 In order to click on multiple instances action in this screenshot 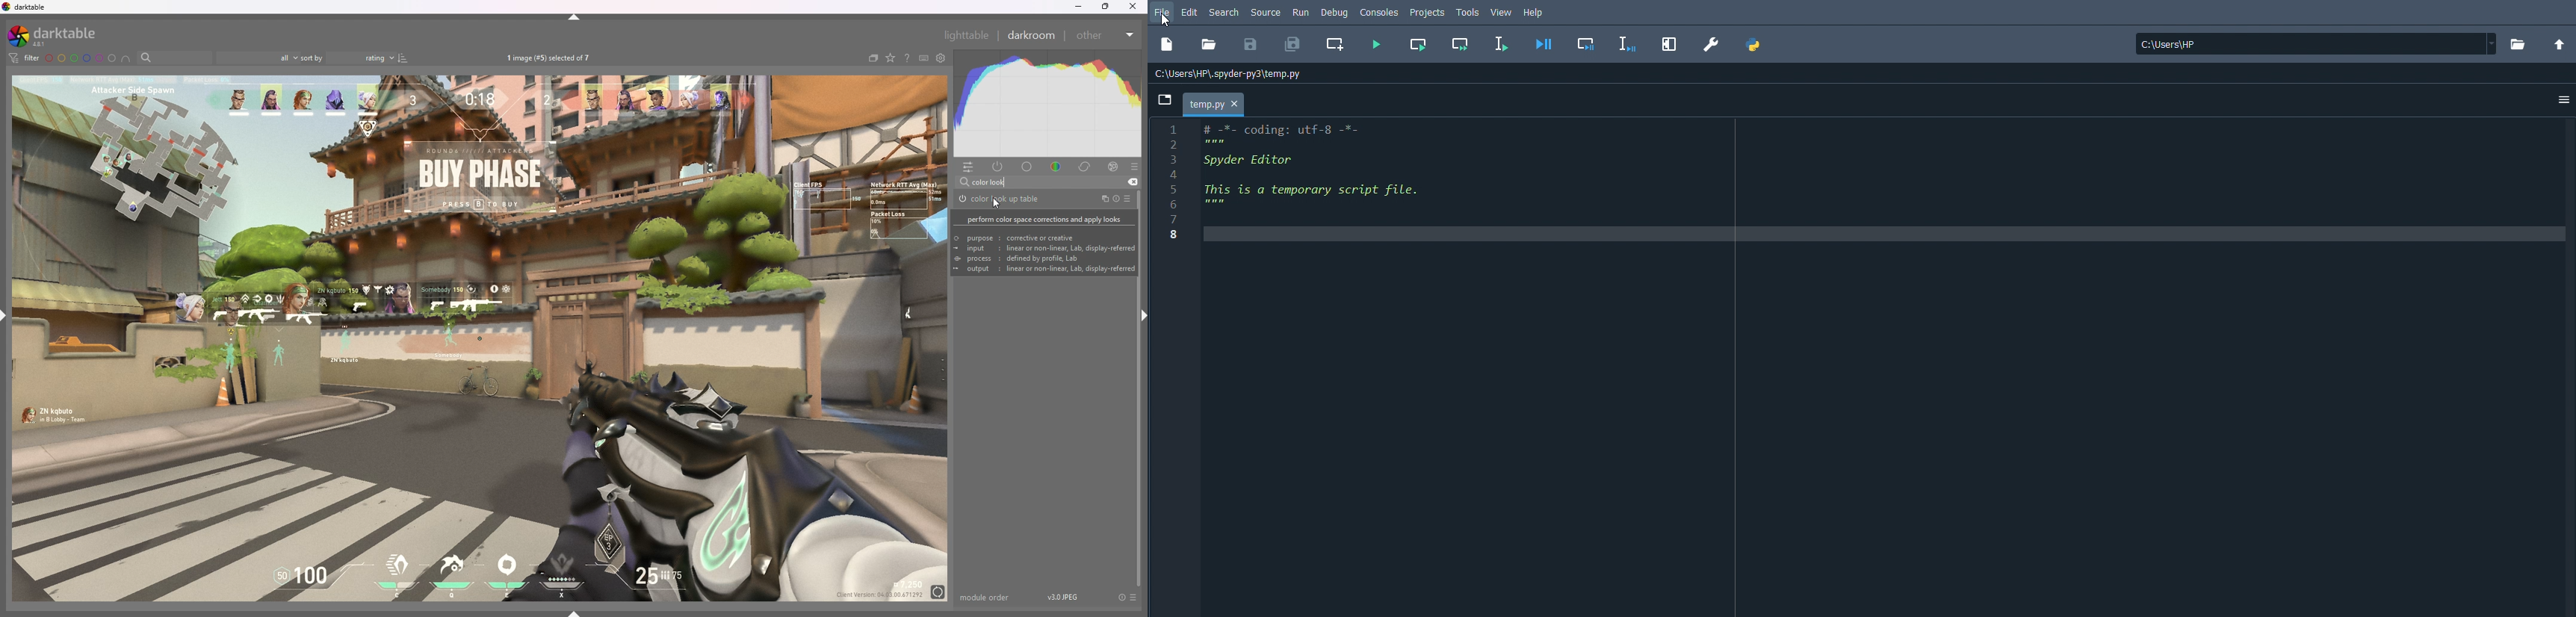, I will do `click(1102, 198)`.